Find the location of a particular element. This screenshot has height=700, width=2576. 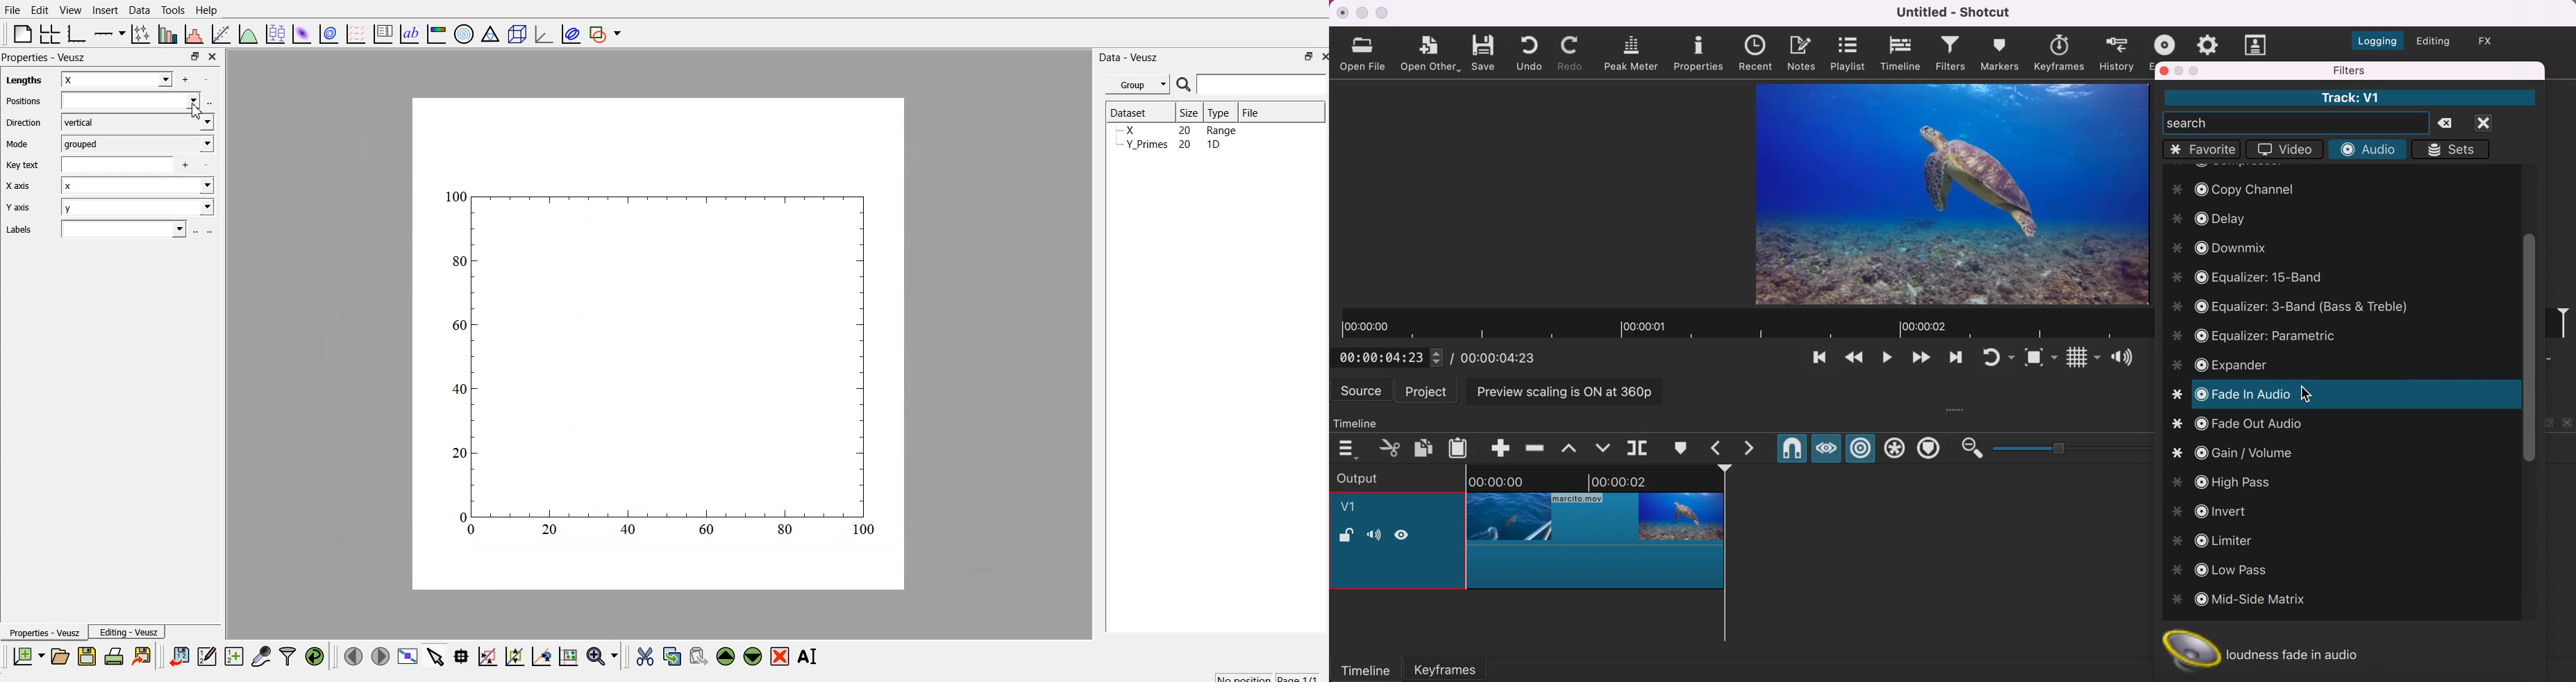

total duration is located at coordinates (1504, 358).